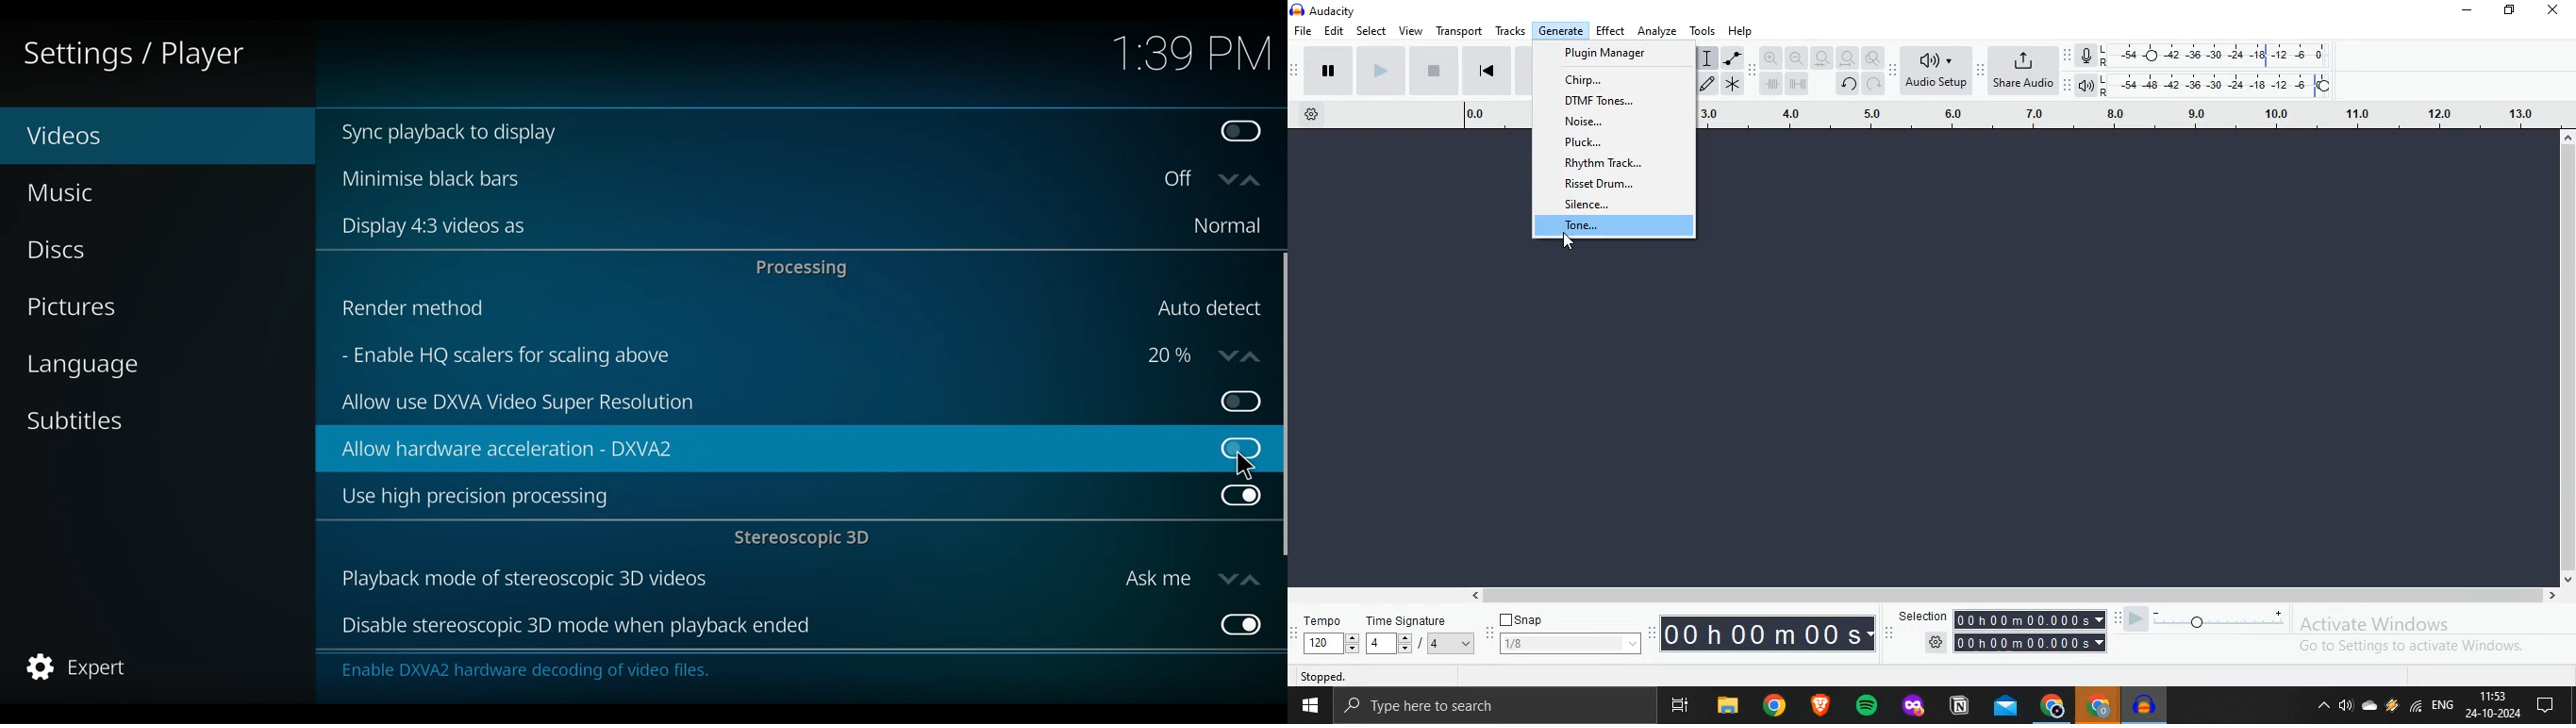  What do you see at coordinates (65, 251) in the screenshot?
I see `Discs` at bounding box center [65, 251].